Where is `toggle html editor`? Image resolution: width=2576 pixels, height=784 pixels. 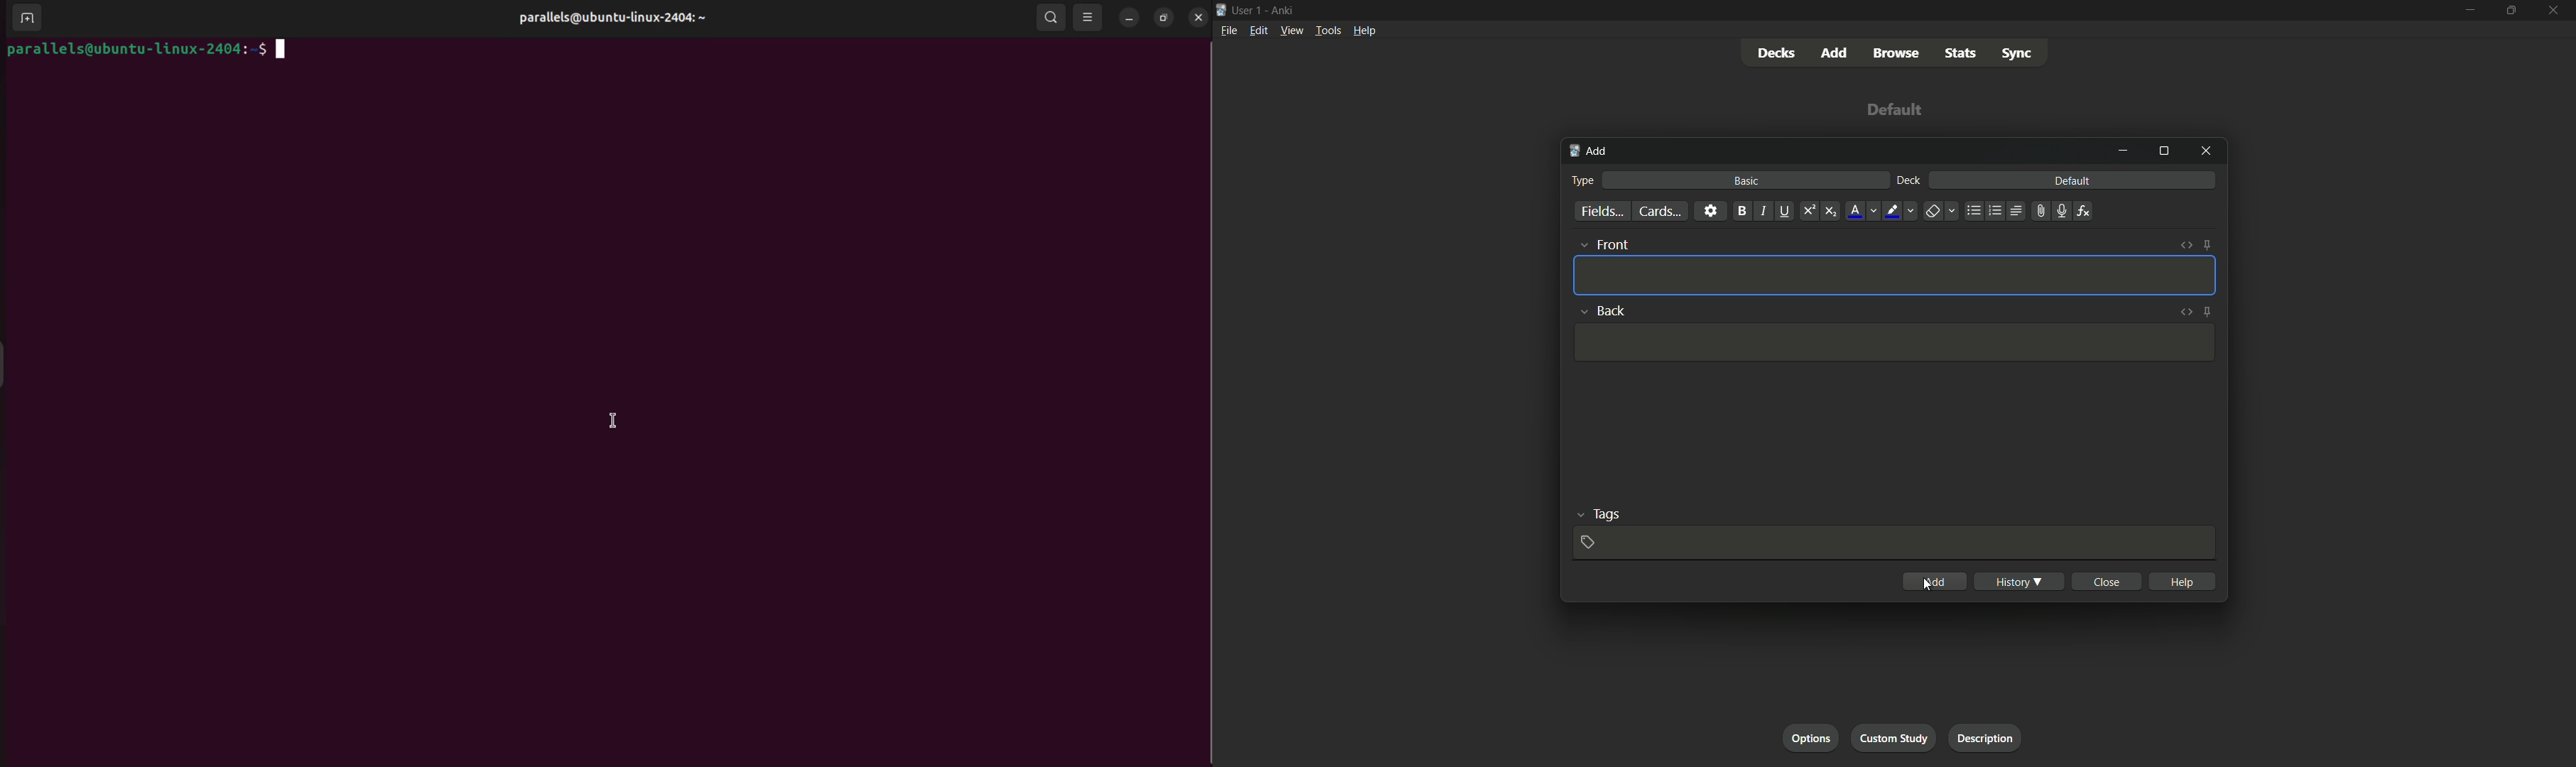 toggle html editor is located at coordinates (2185, 312).